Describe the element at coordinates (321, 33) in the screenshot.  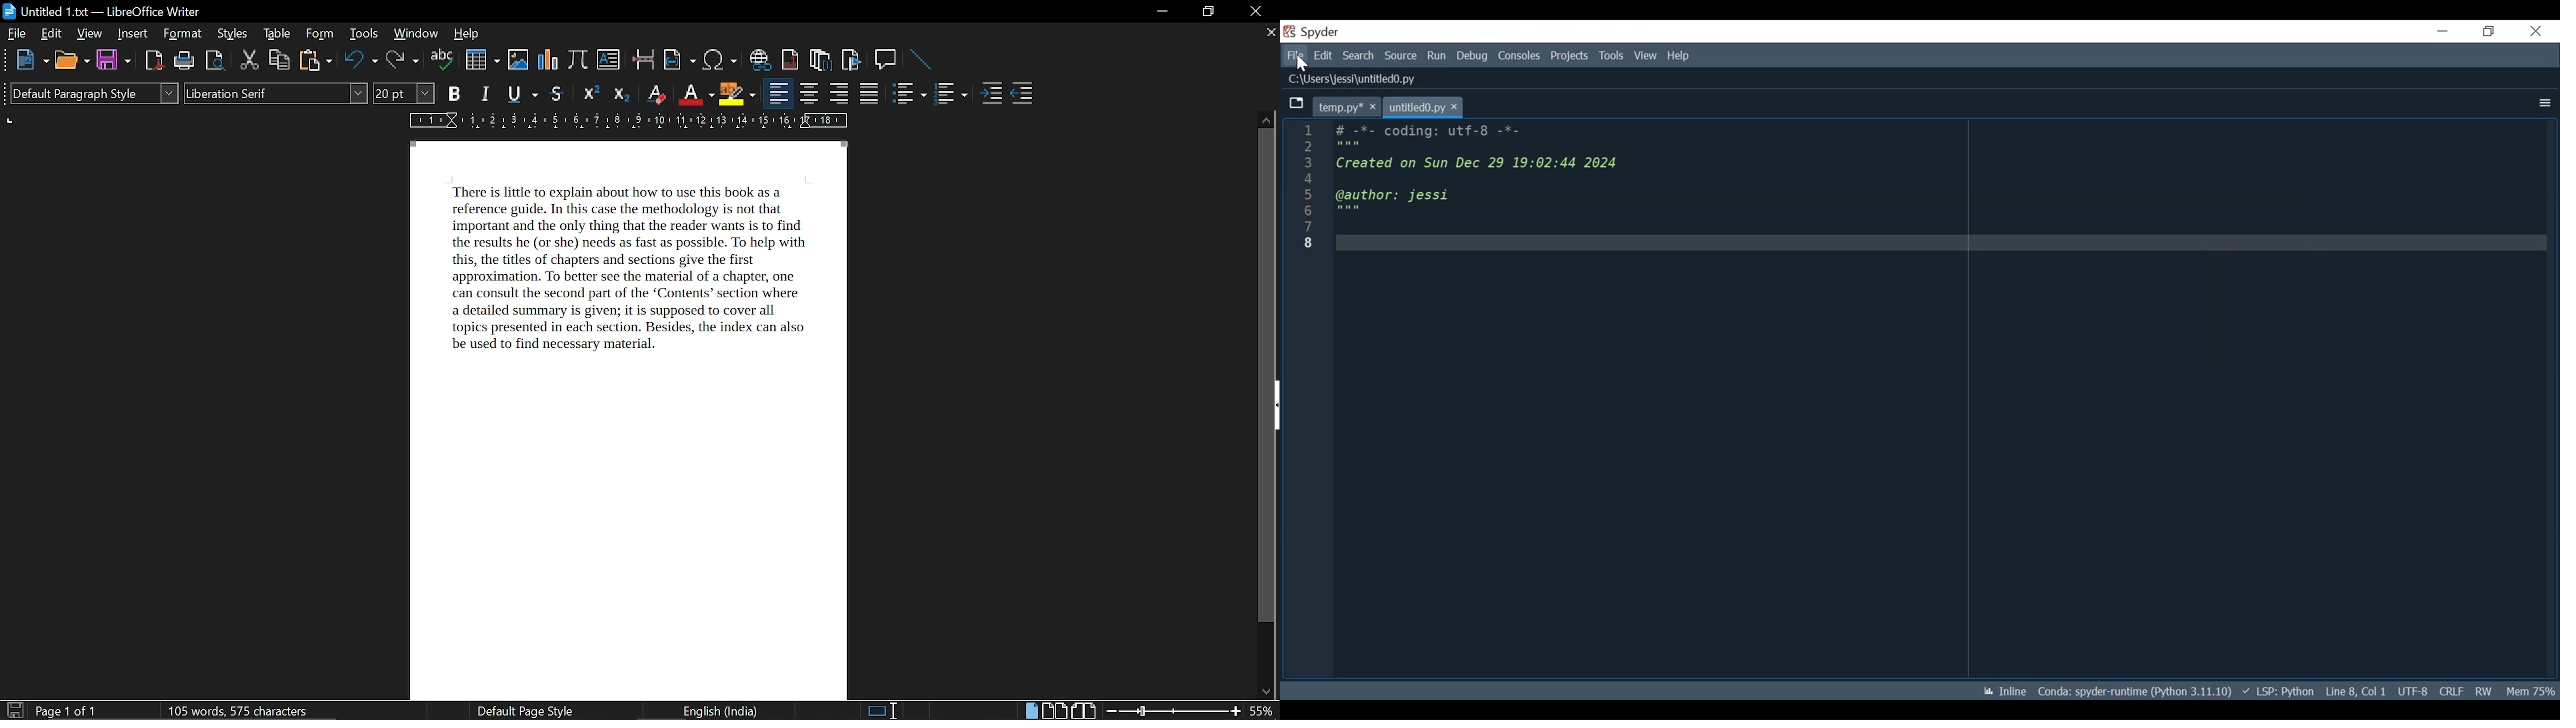
I see `form` at that location.